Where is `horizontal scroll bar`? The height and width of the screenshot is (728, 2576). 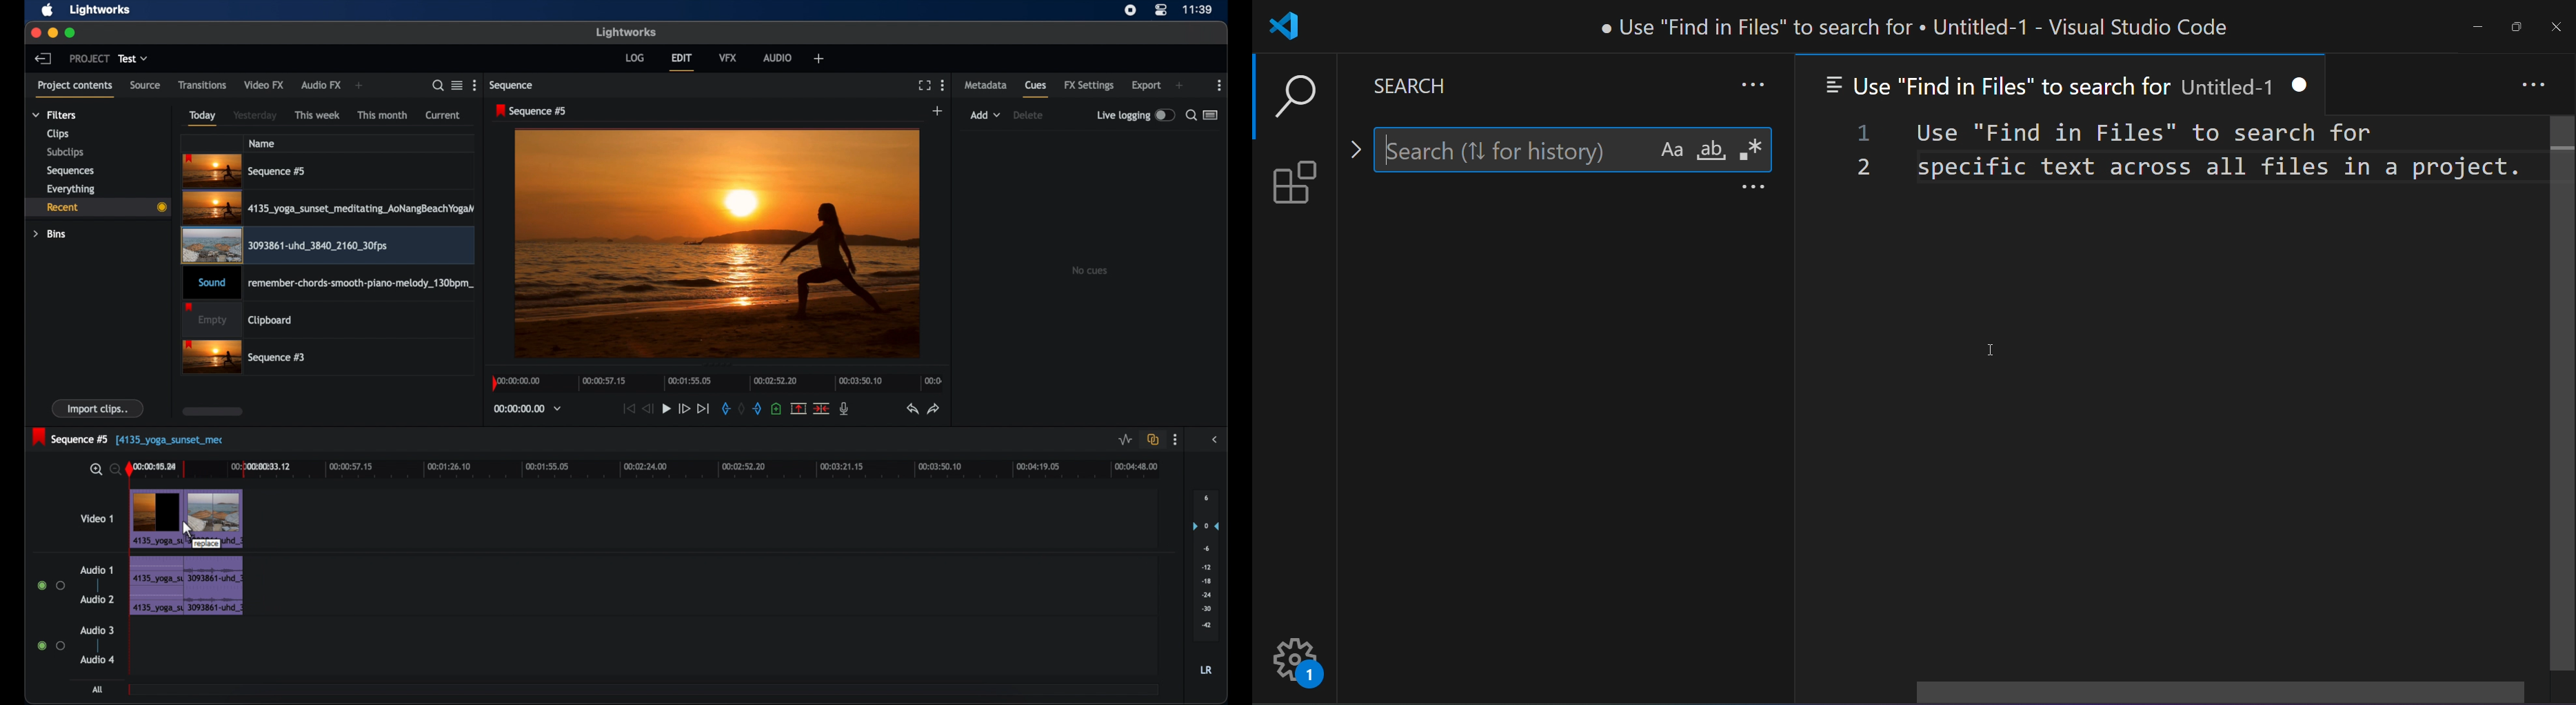
horizontal scroll bar is located at coordinates (2216, 693).